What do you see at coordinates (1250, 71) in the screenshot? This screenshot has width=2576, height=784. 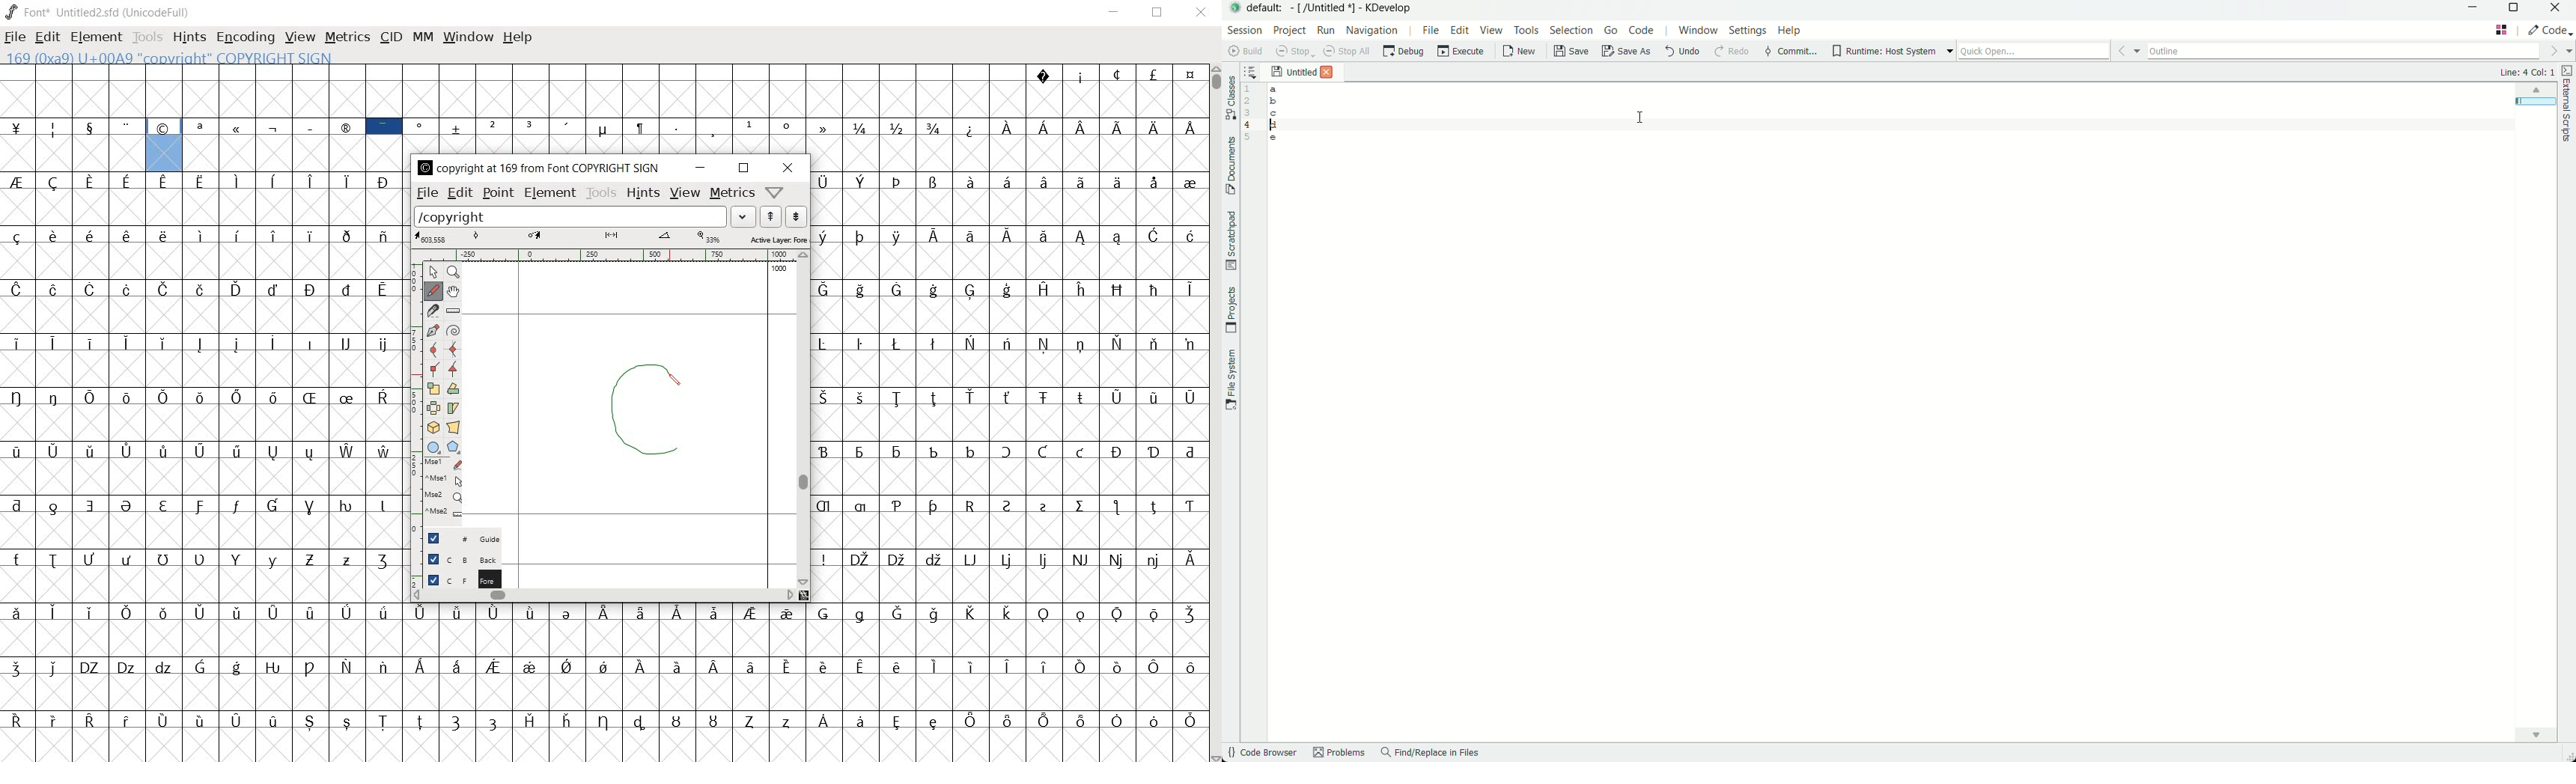 I see `sort the opened documents` at bounding box center [1250, 71].